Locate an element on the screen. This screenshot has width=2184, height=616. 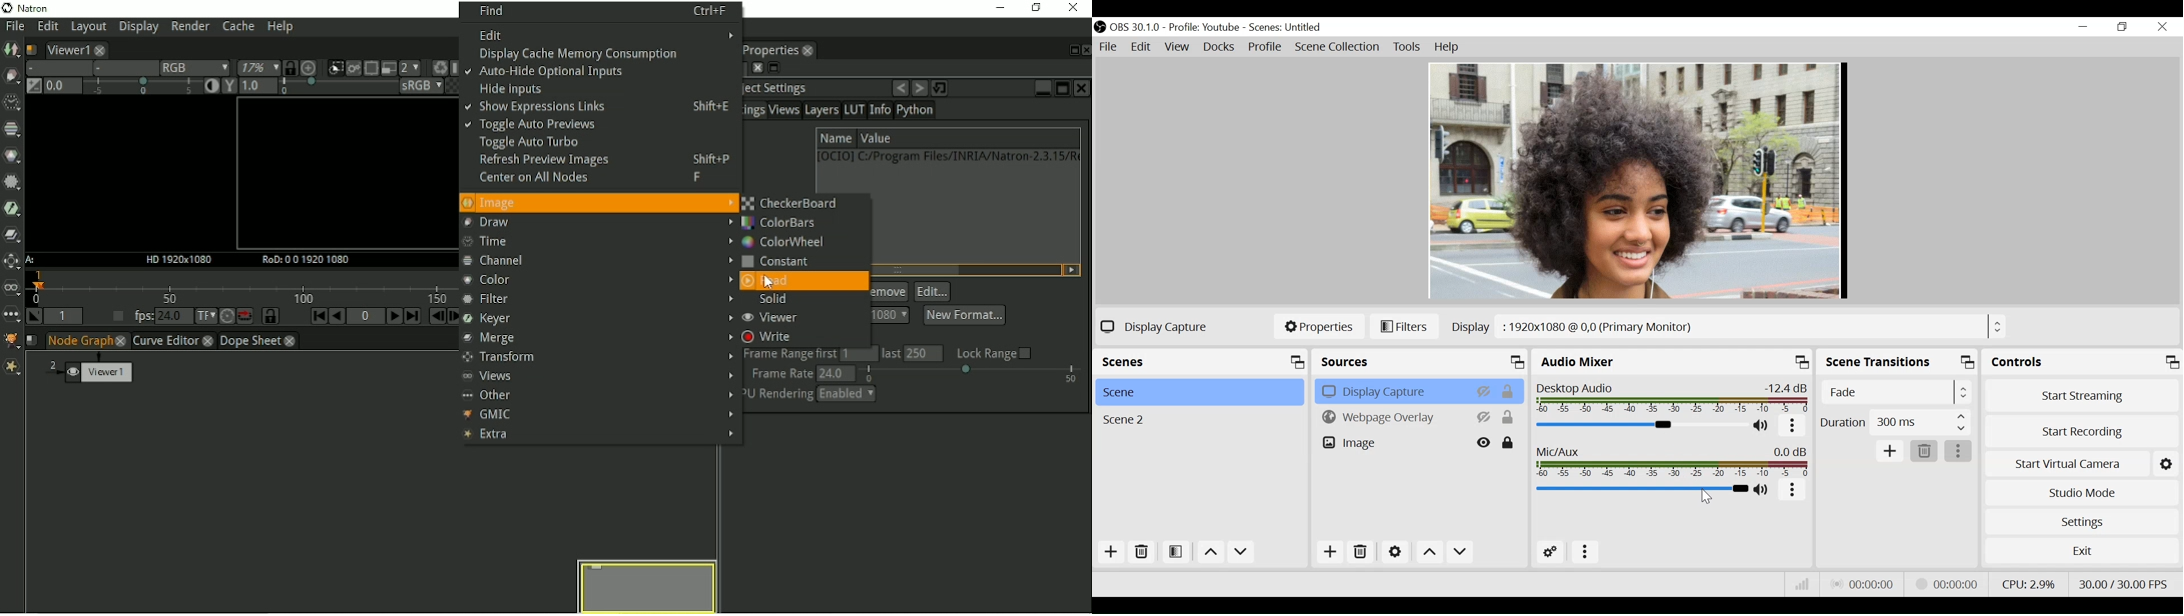
Settings is located at coordinates (2168, 463).